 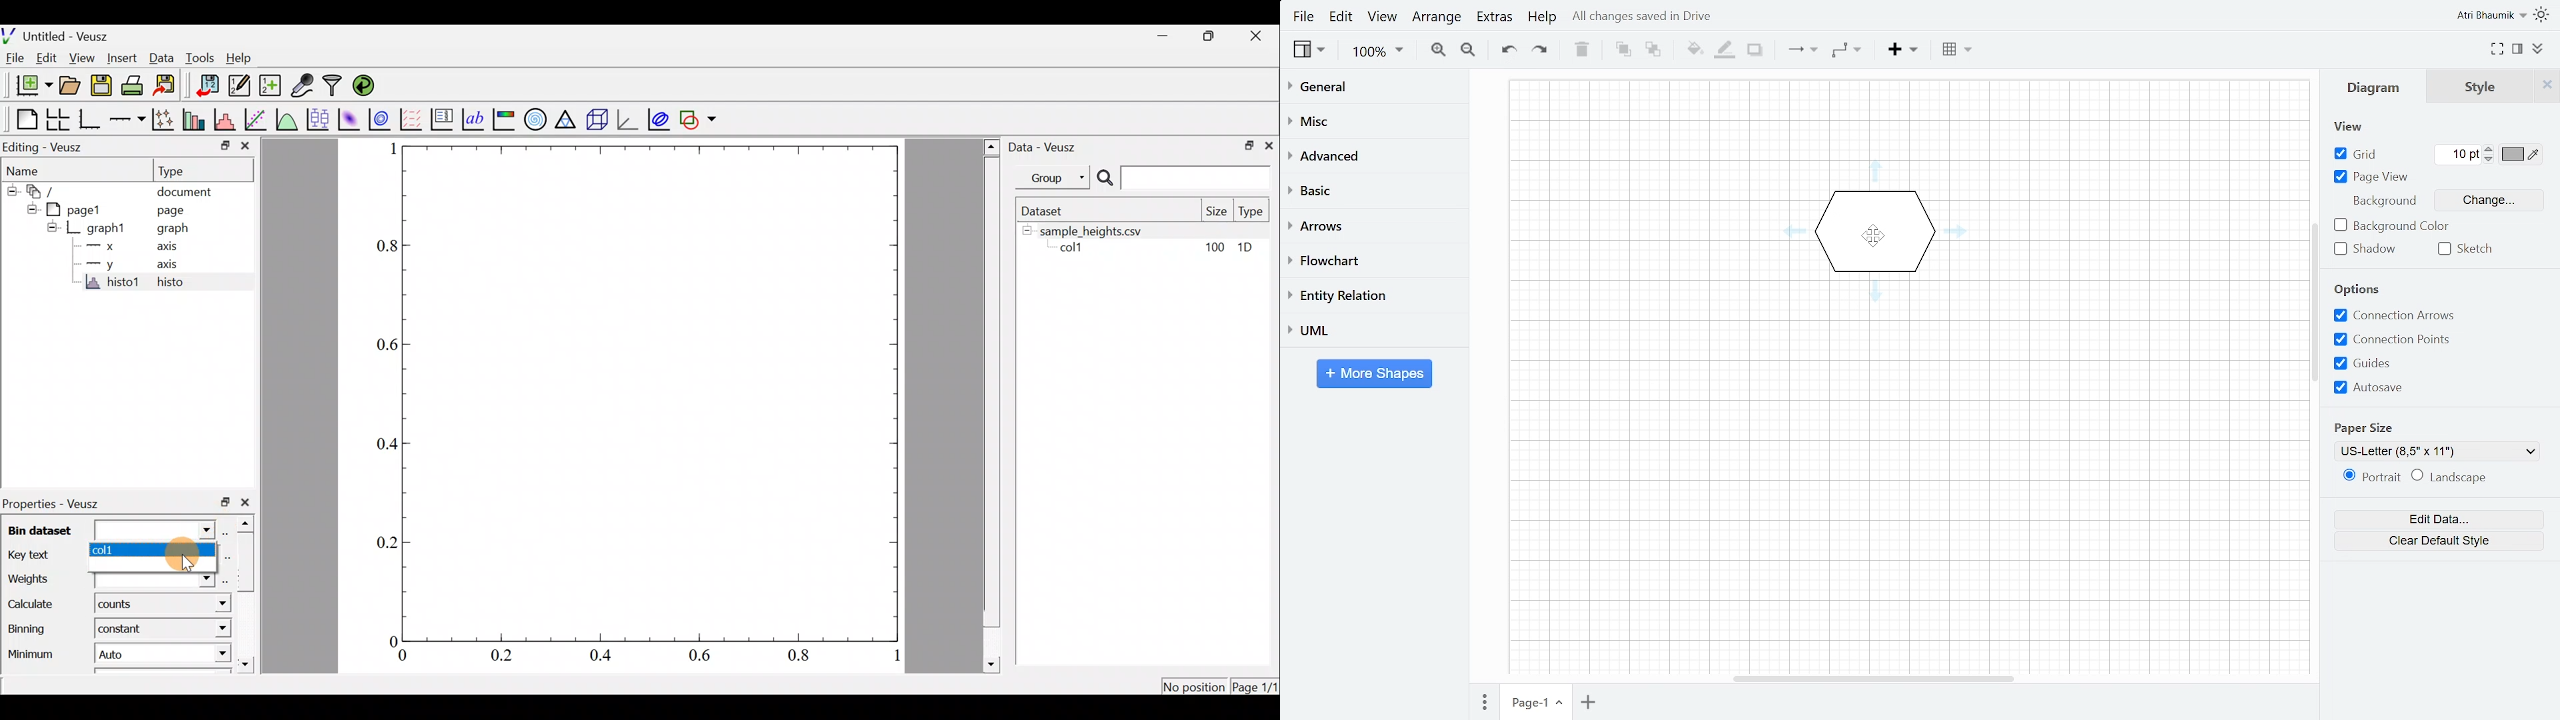 I want to click on hide, so click(x=51, y=227).